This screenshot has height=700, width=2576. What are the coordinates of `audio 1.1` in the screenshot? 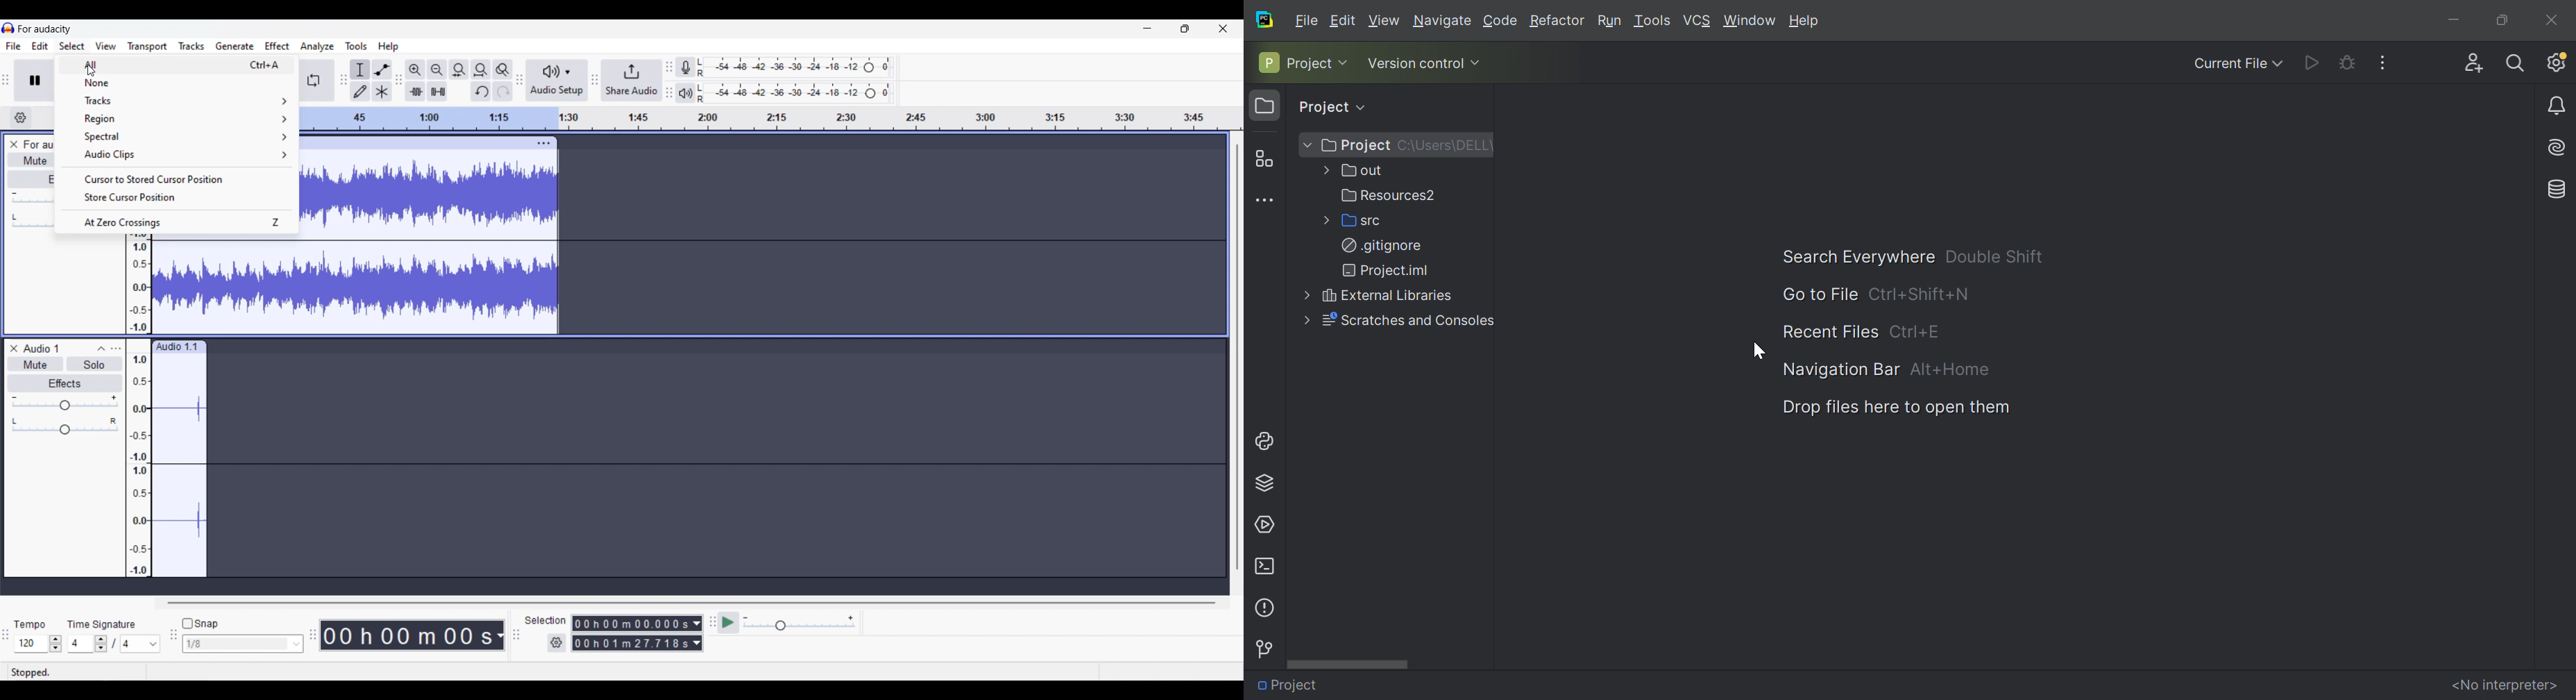 It's located at (179, 347).